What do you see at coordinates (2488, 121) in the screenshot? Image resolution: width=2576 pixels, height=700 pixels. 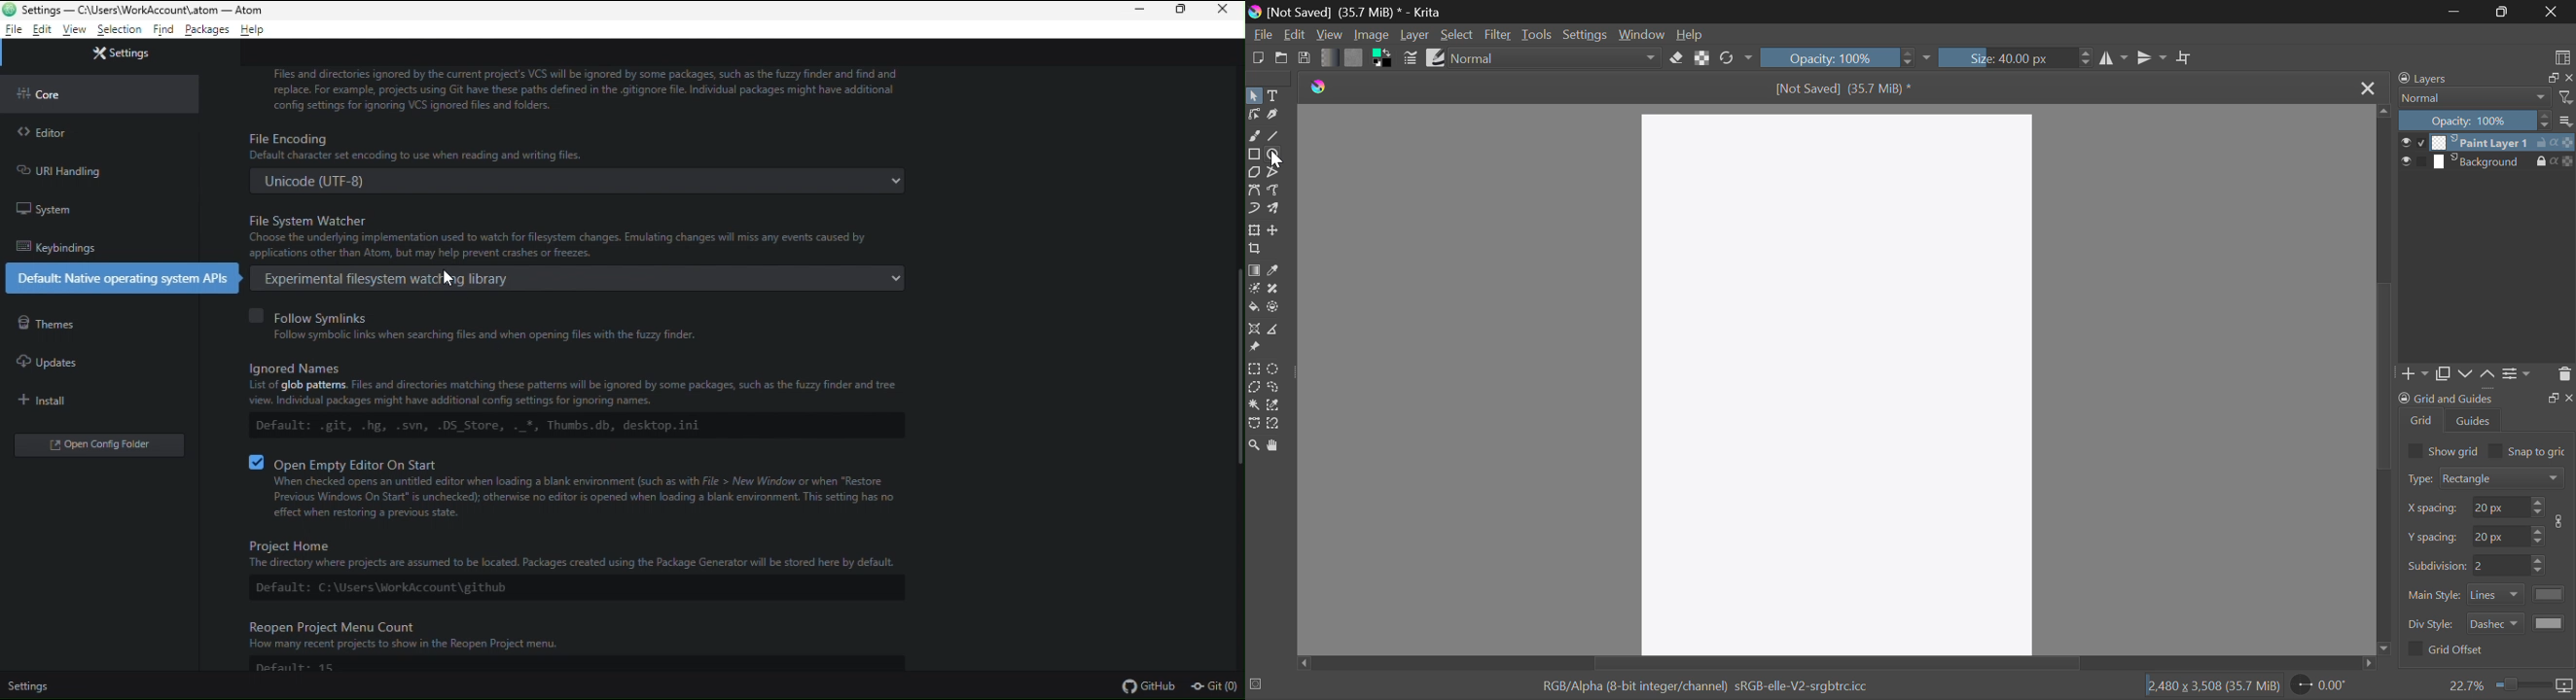 I see `Opacity` at bounding box center [2488, 121].